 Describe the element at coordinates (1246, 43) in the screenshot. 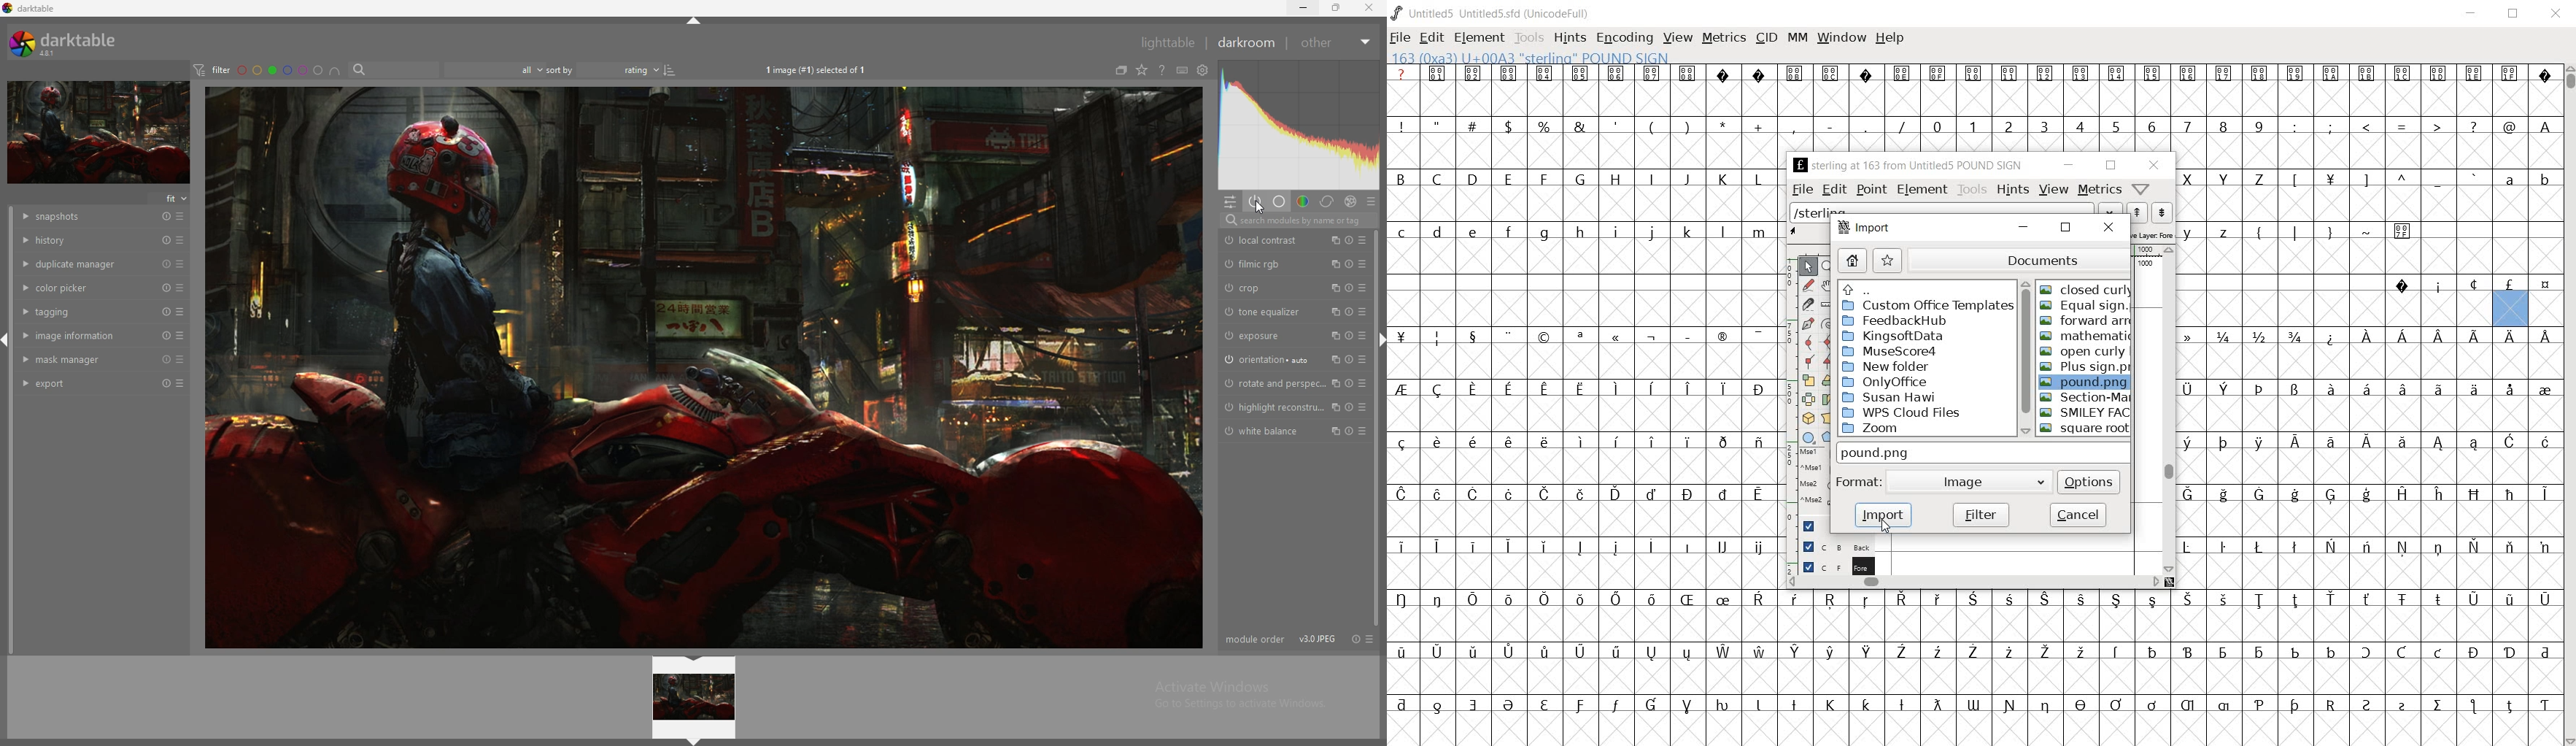

I see `darkroom` at that location.